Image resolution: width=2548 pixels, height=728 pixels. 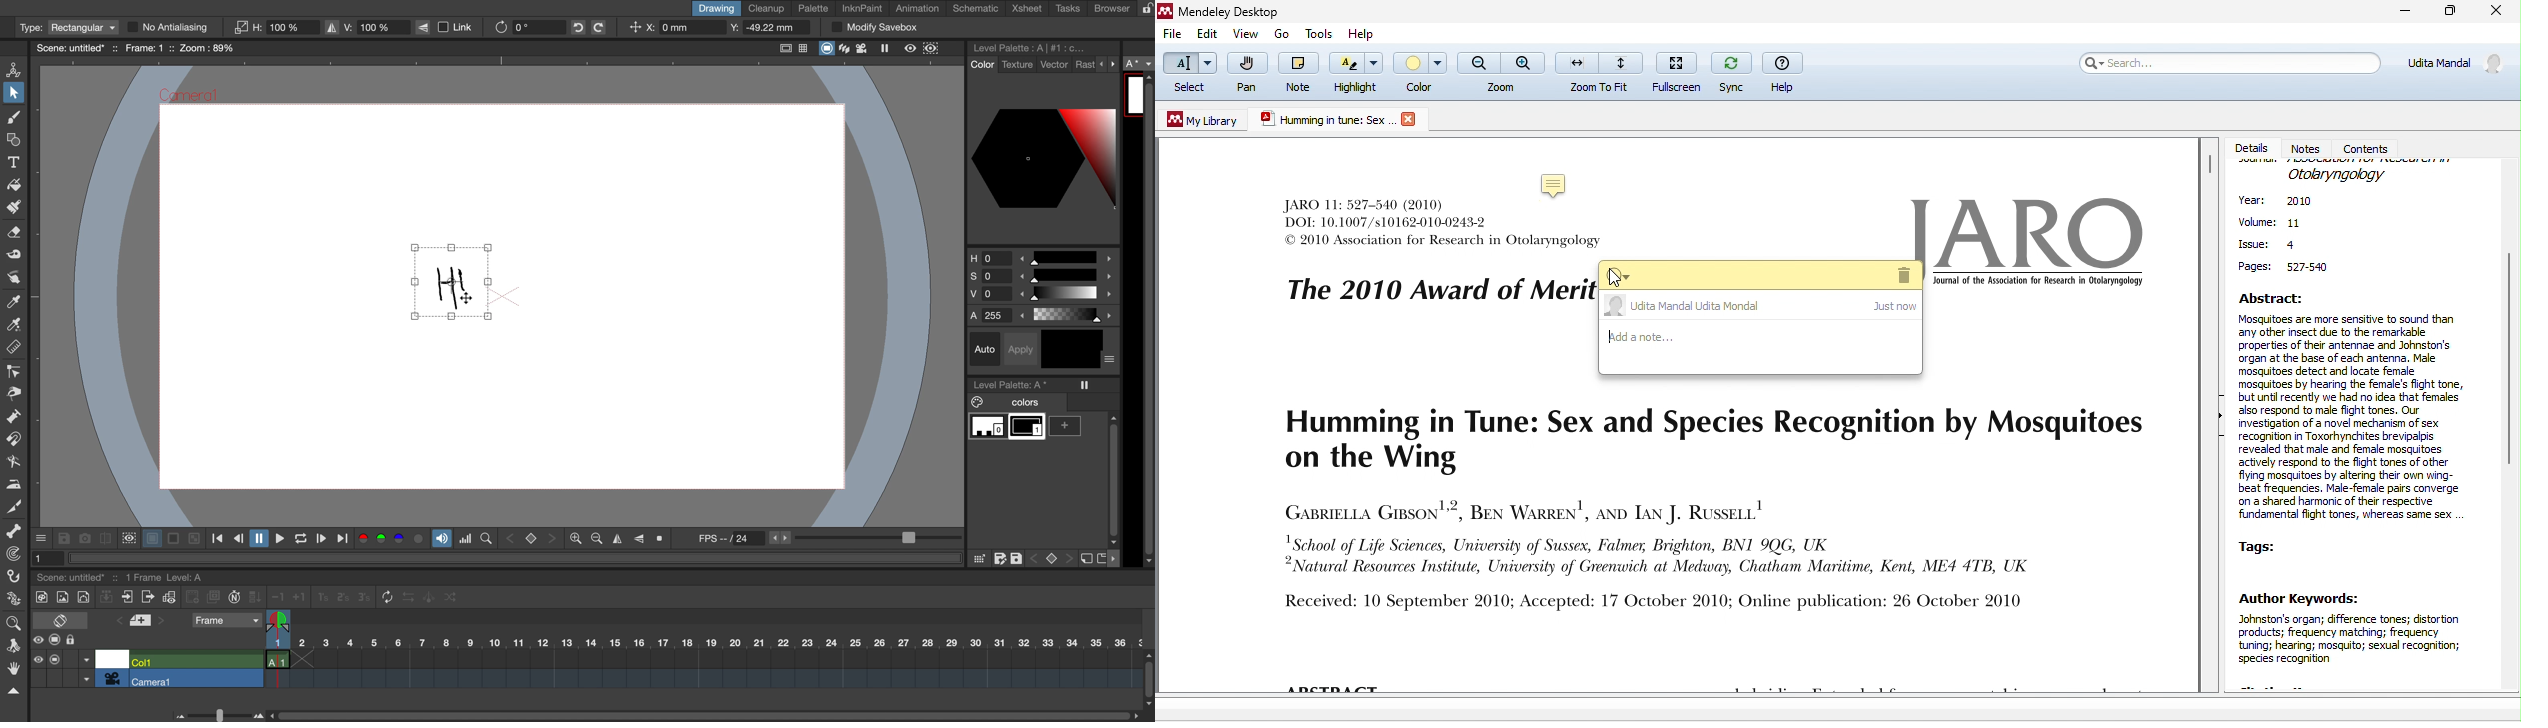 What do you see at coordinates (1757, 307) in the screenshot?
I see `udita mandal ` at bounding box center [1757, 307].